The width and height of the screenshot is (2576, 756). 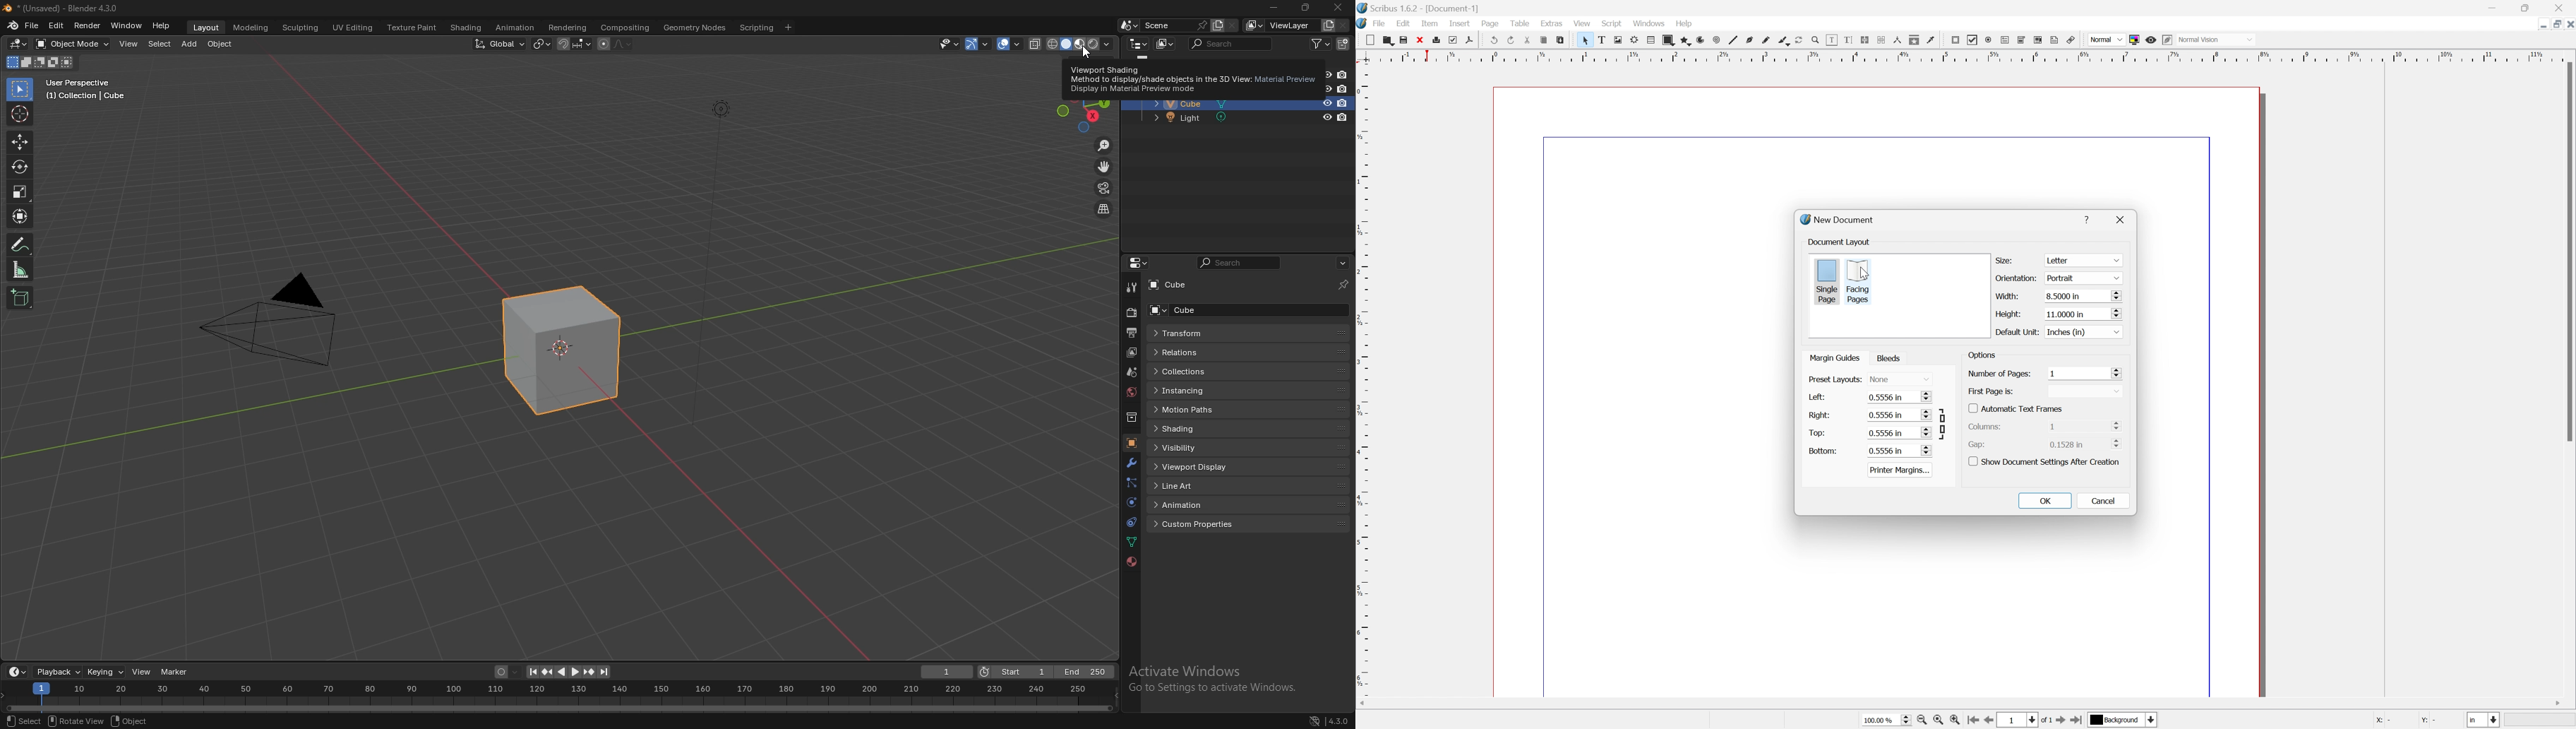 What do you see at coordinates (18, 45) in the screenshot?
I see `editor type` at bounding box center [18, 45].